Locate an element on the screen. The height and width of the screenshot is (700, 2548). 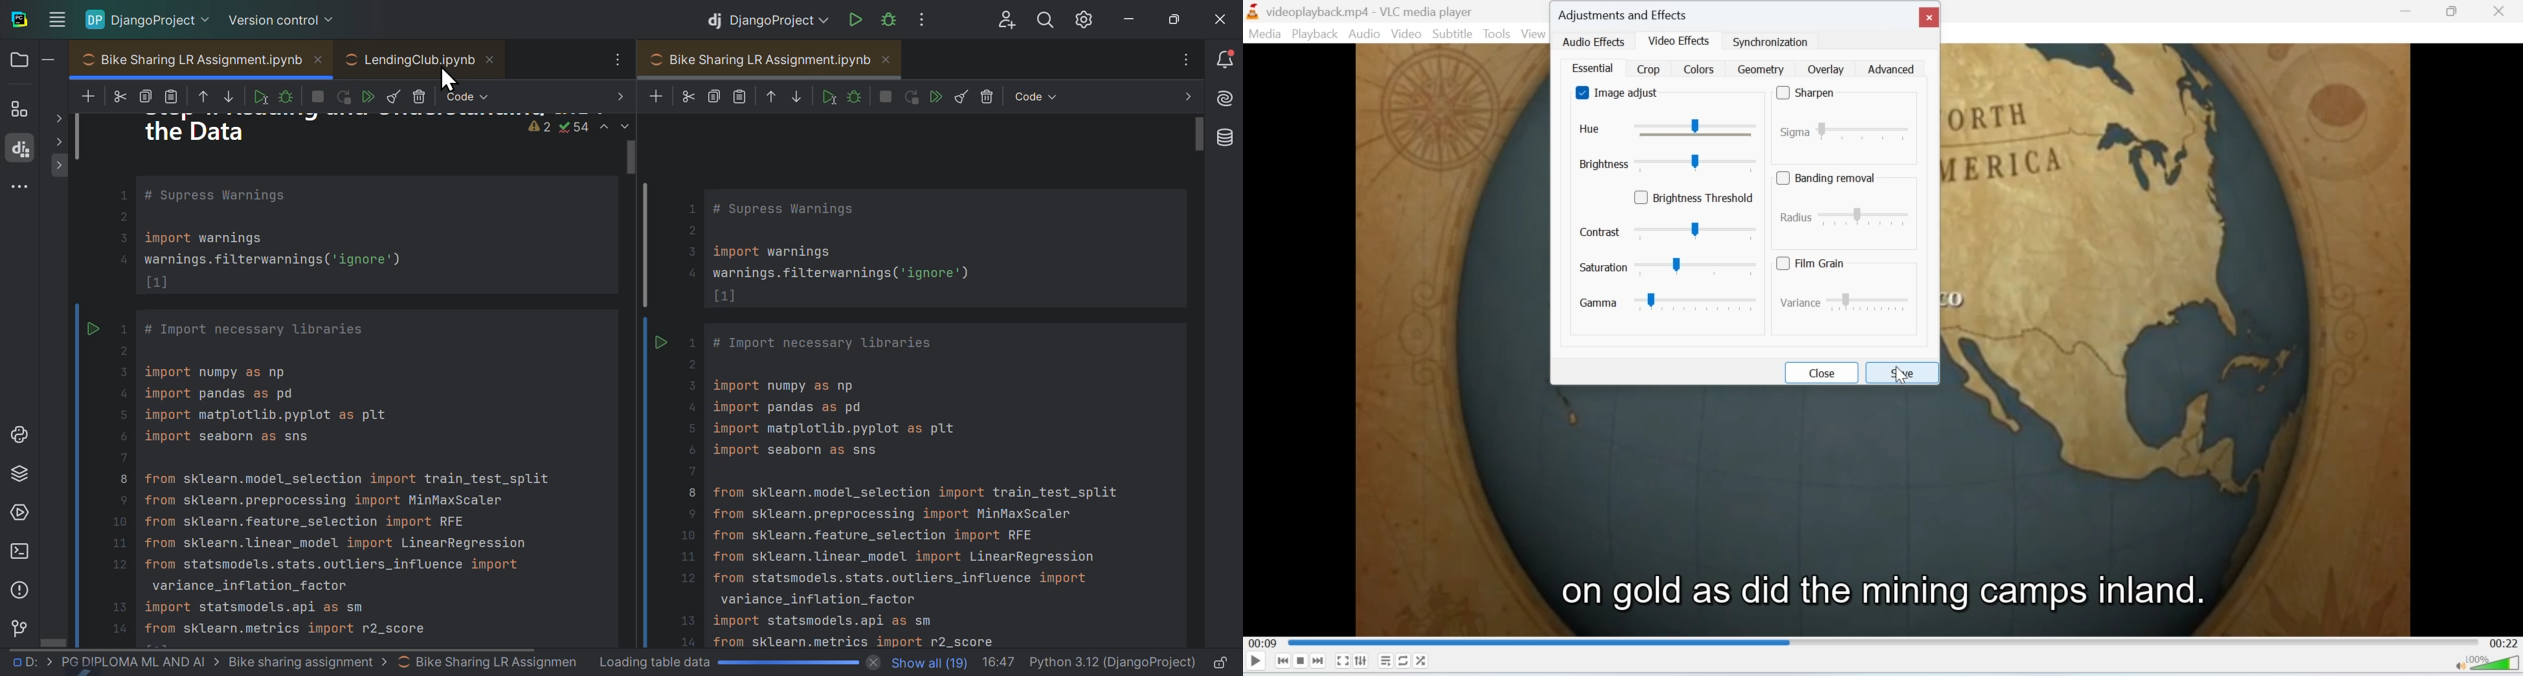
Minimise is located at coordinates (2454, 12).